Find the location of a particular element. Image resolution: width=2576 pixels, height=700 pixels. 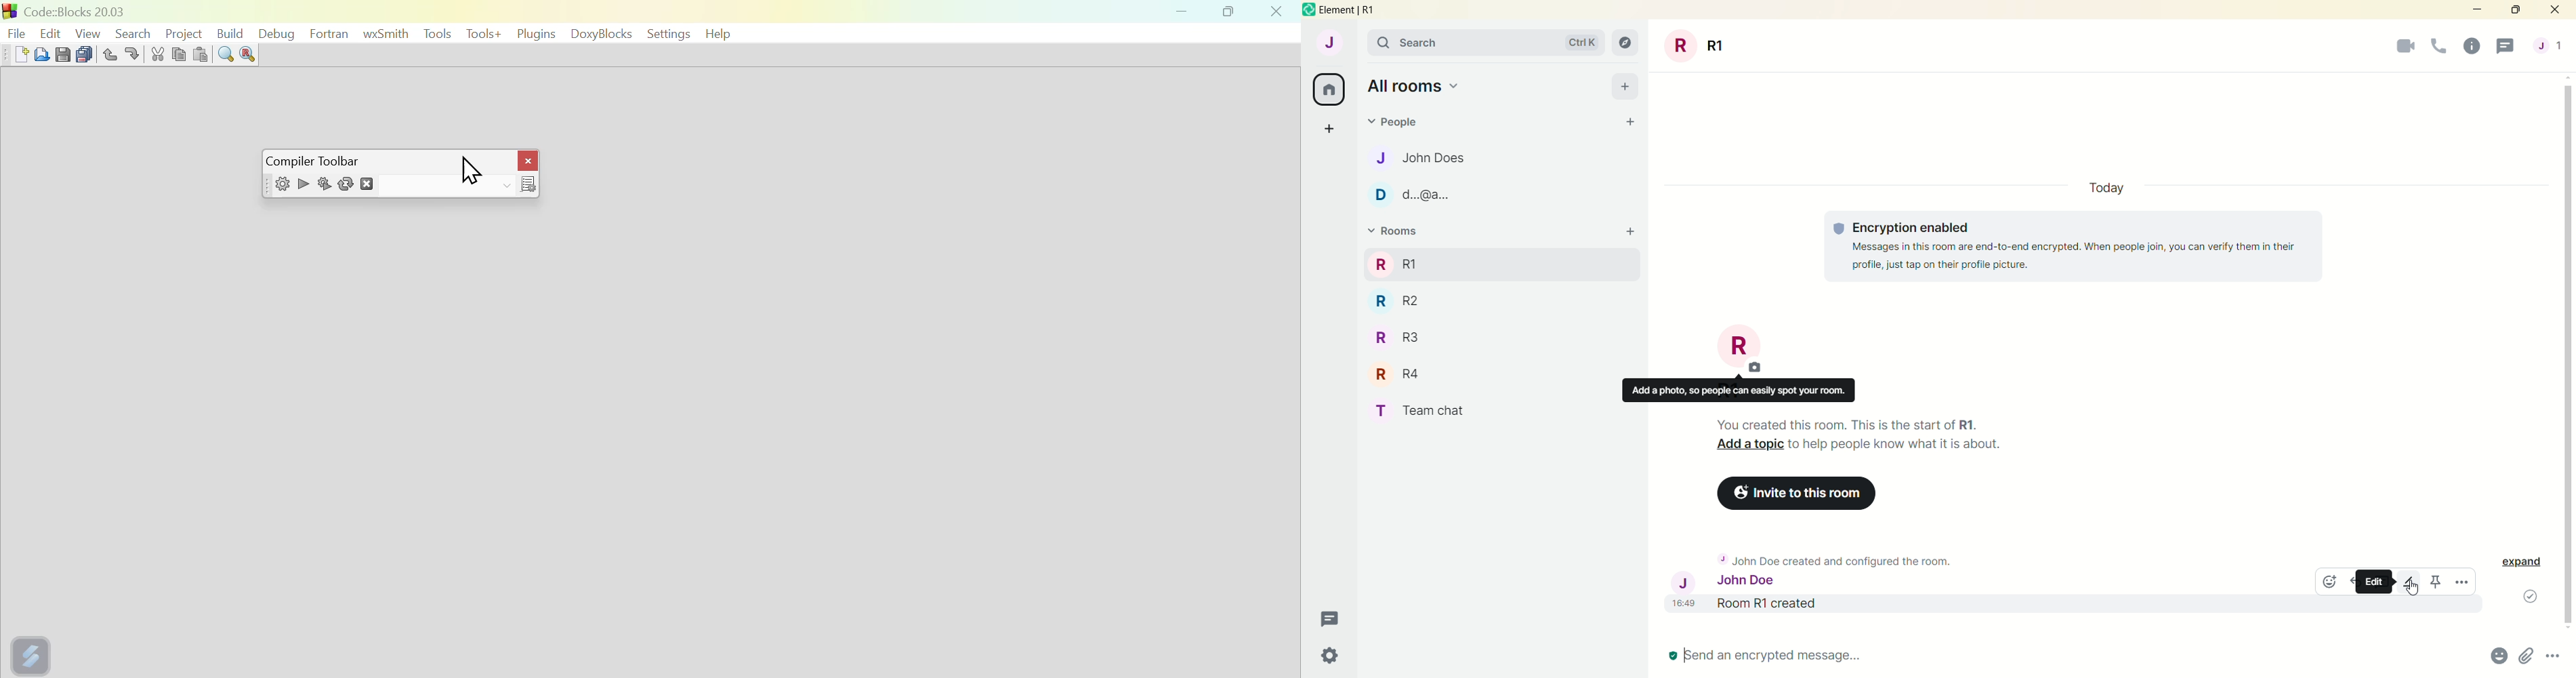

room title is located at coordinates (1745, 353).